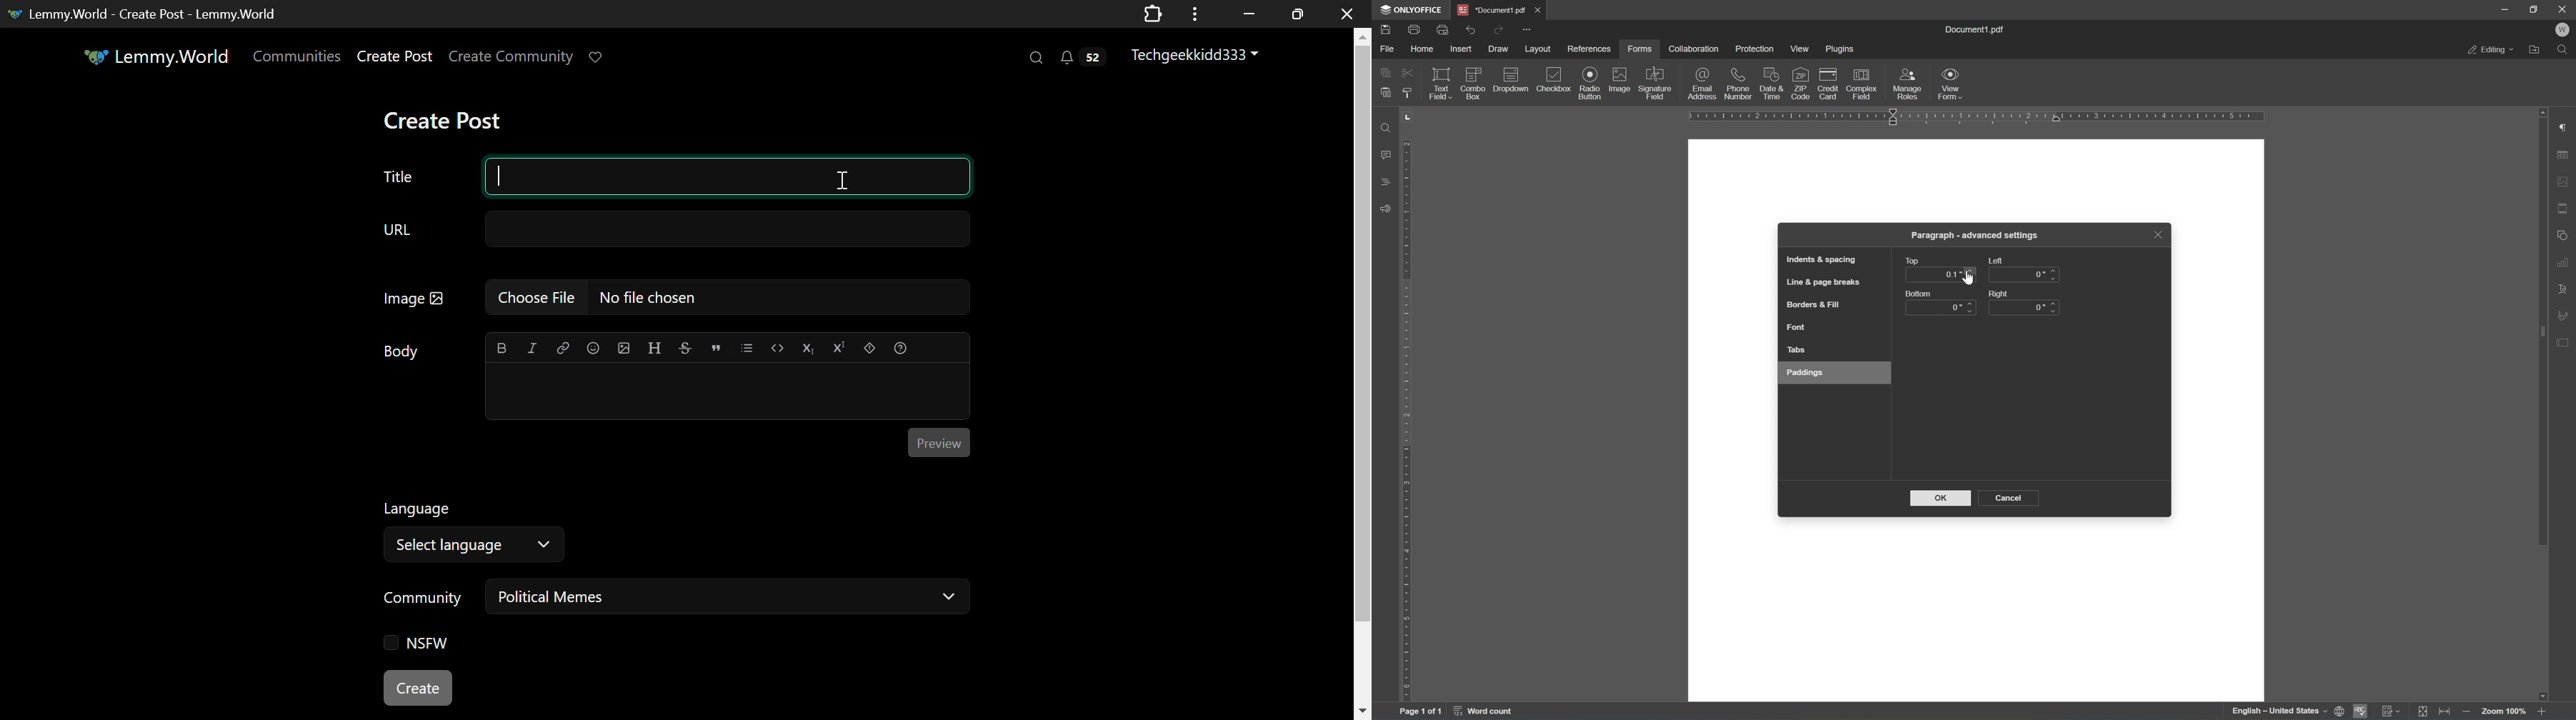 This screenshot has width=2576, height=728. What do you see at coordinates (1701, 83) in the screenshot?
I see `email adddress` at bounding box center [1701, 83].